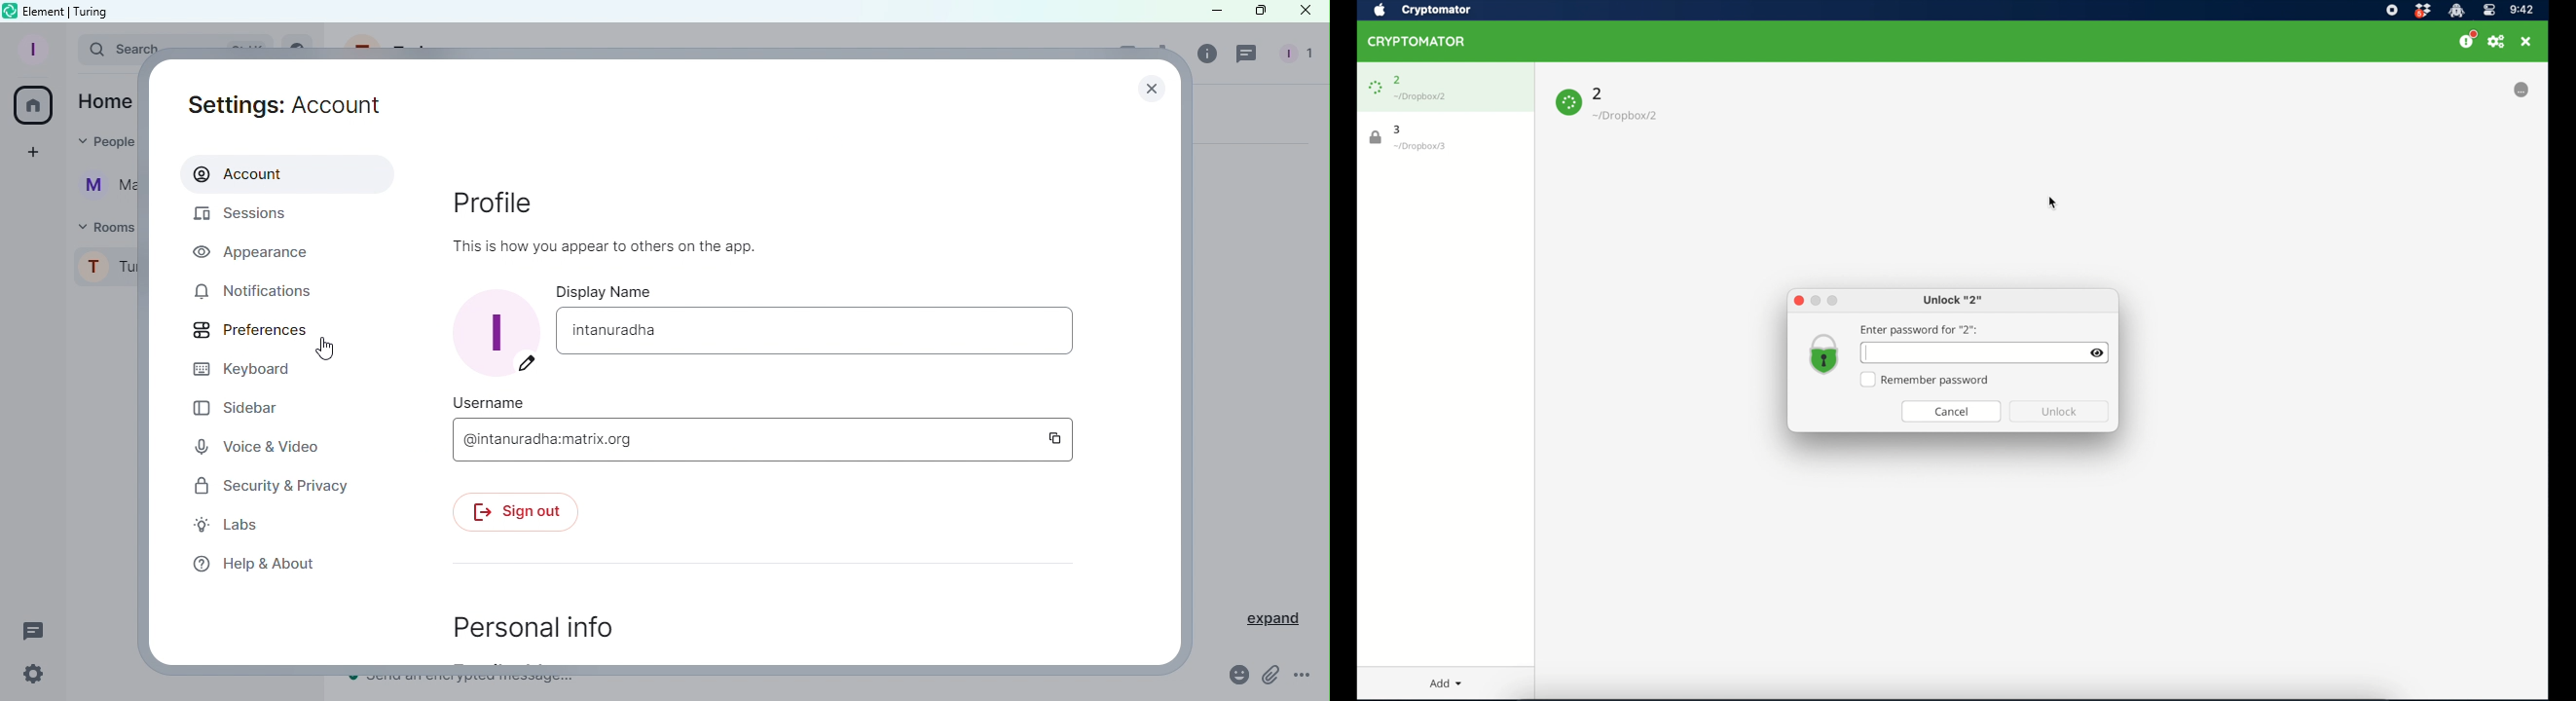 The width and height of the screenshot is (2576, 728). Describe the element at coordinates (2050, 203) in the screenshot. I see `cursor` at that location.